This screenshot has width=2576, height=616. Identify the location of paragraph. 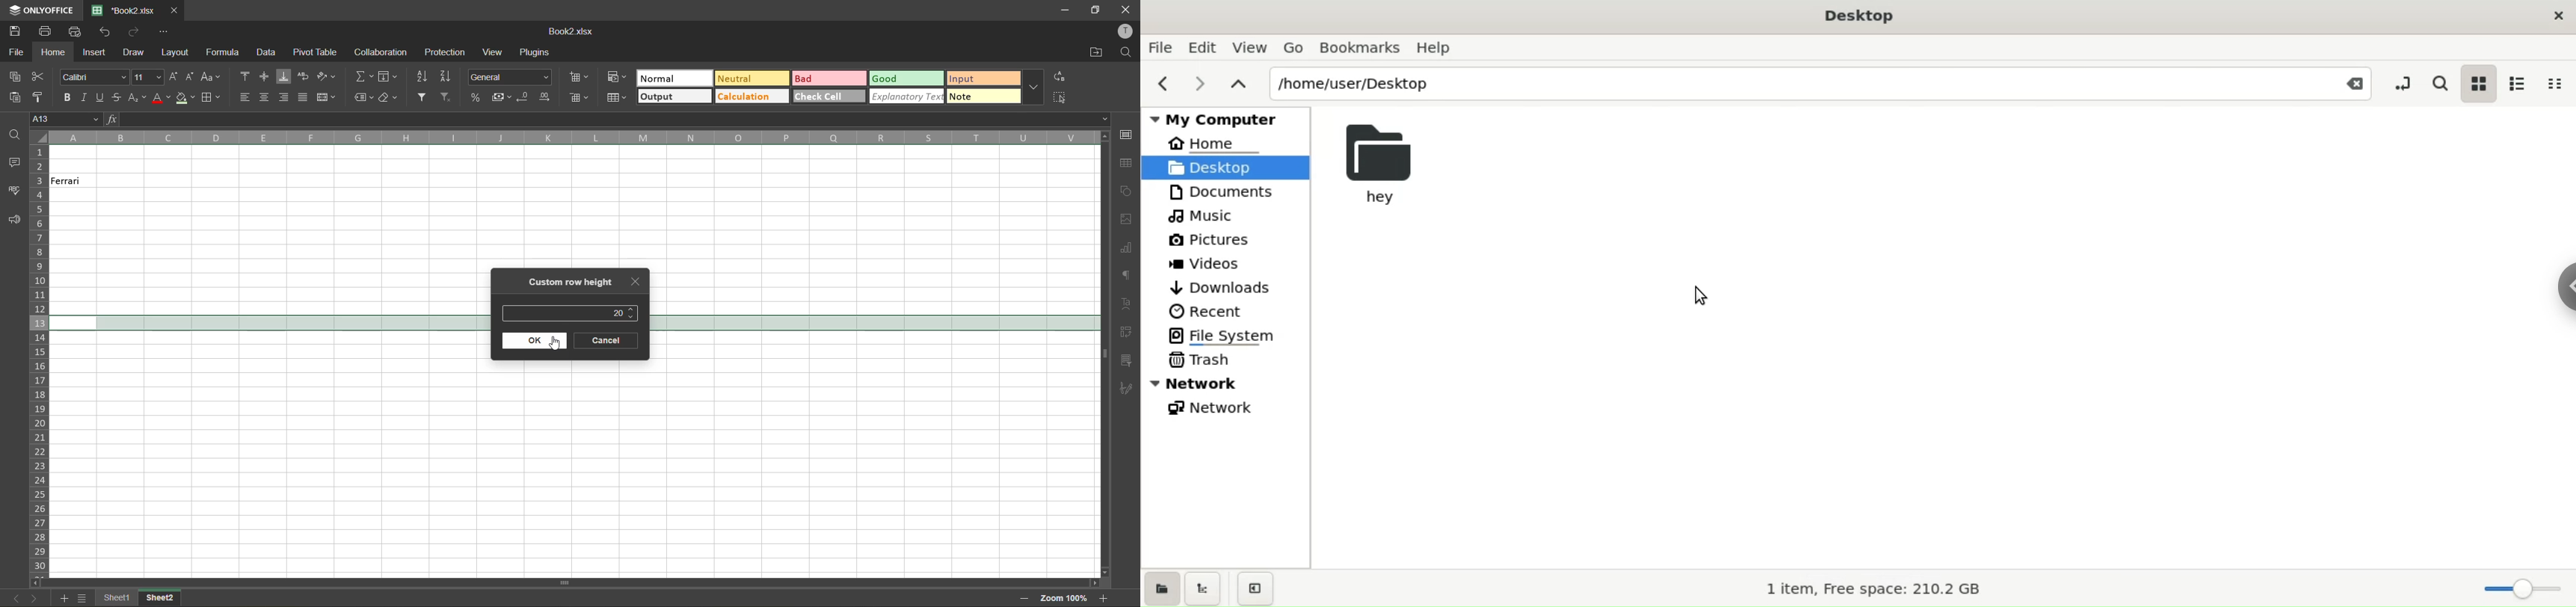
(1126, 278).